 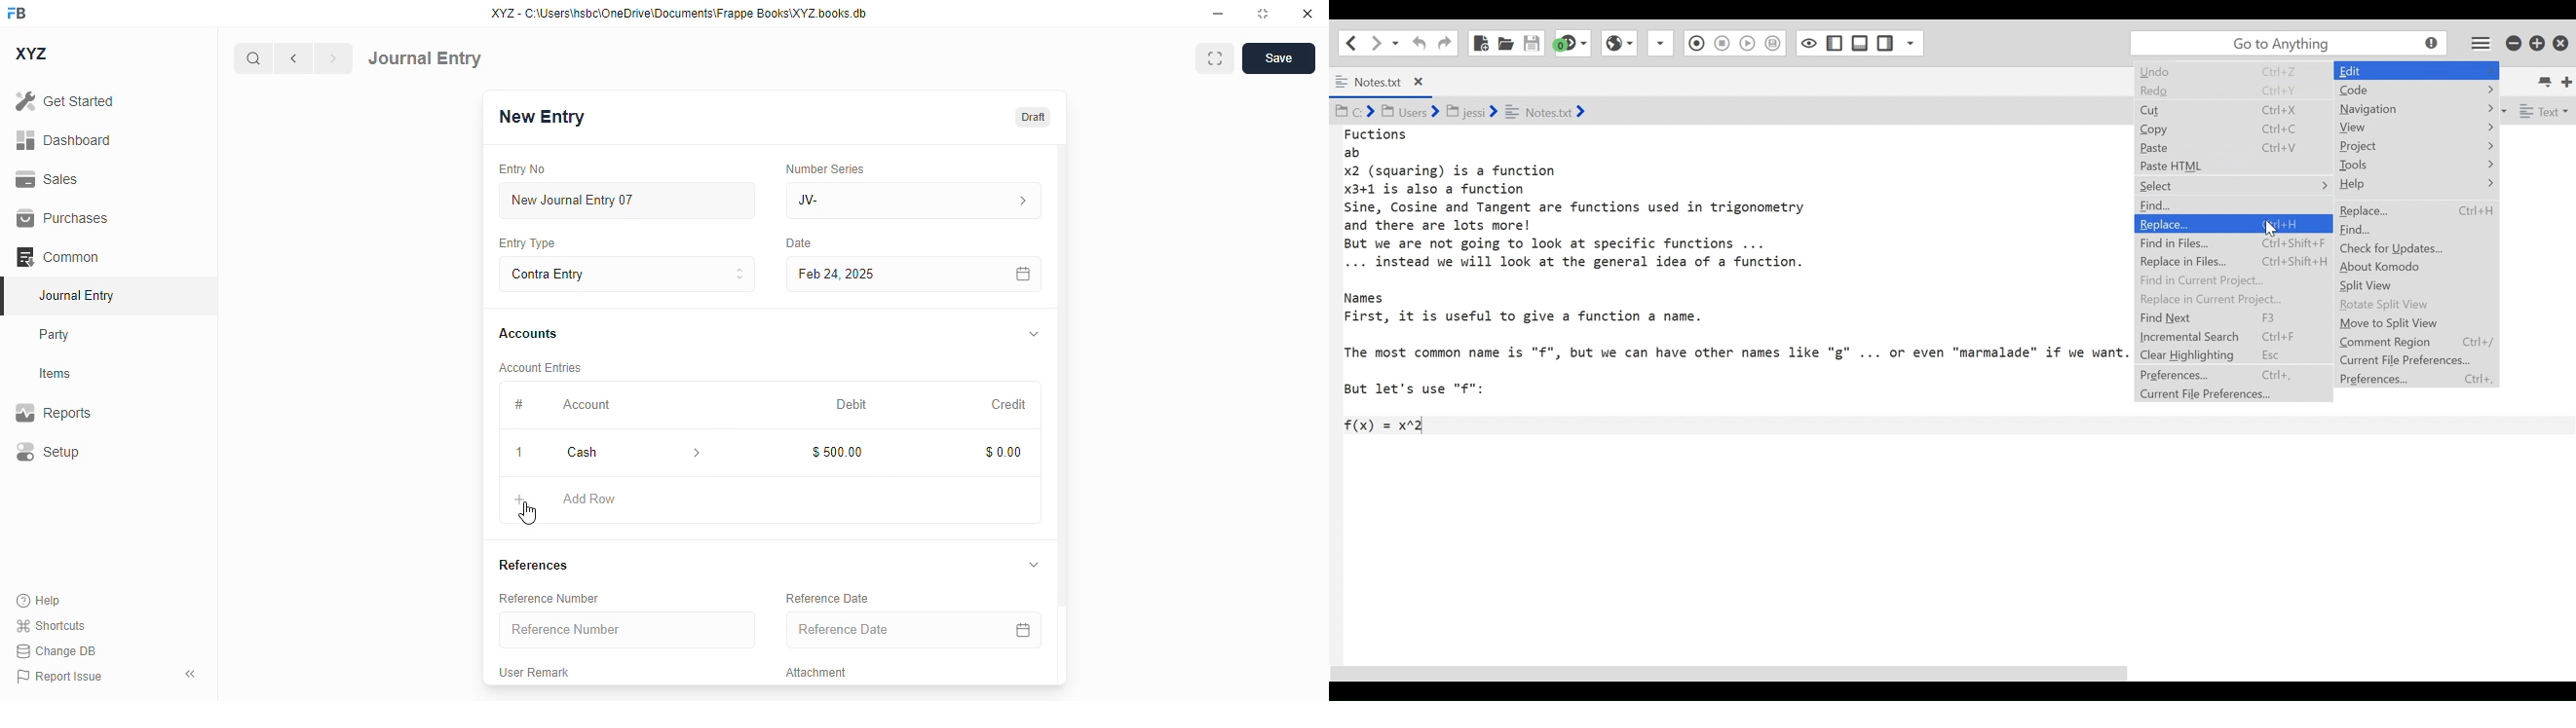 What do you see at coordinates (1390, 82) in the screenshot?
I see `Notes.txt` at bounding box center [1390, 82].